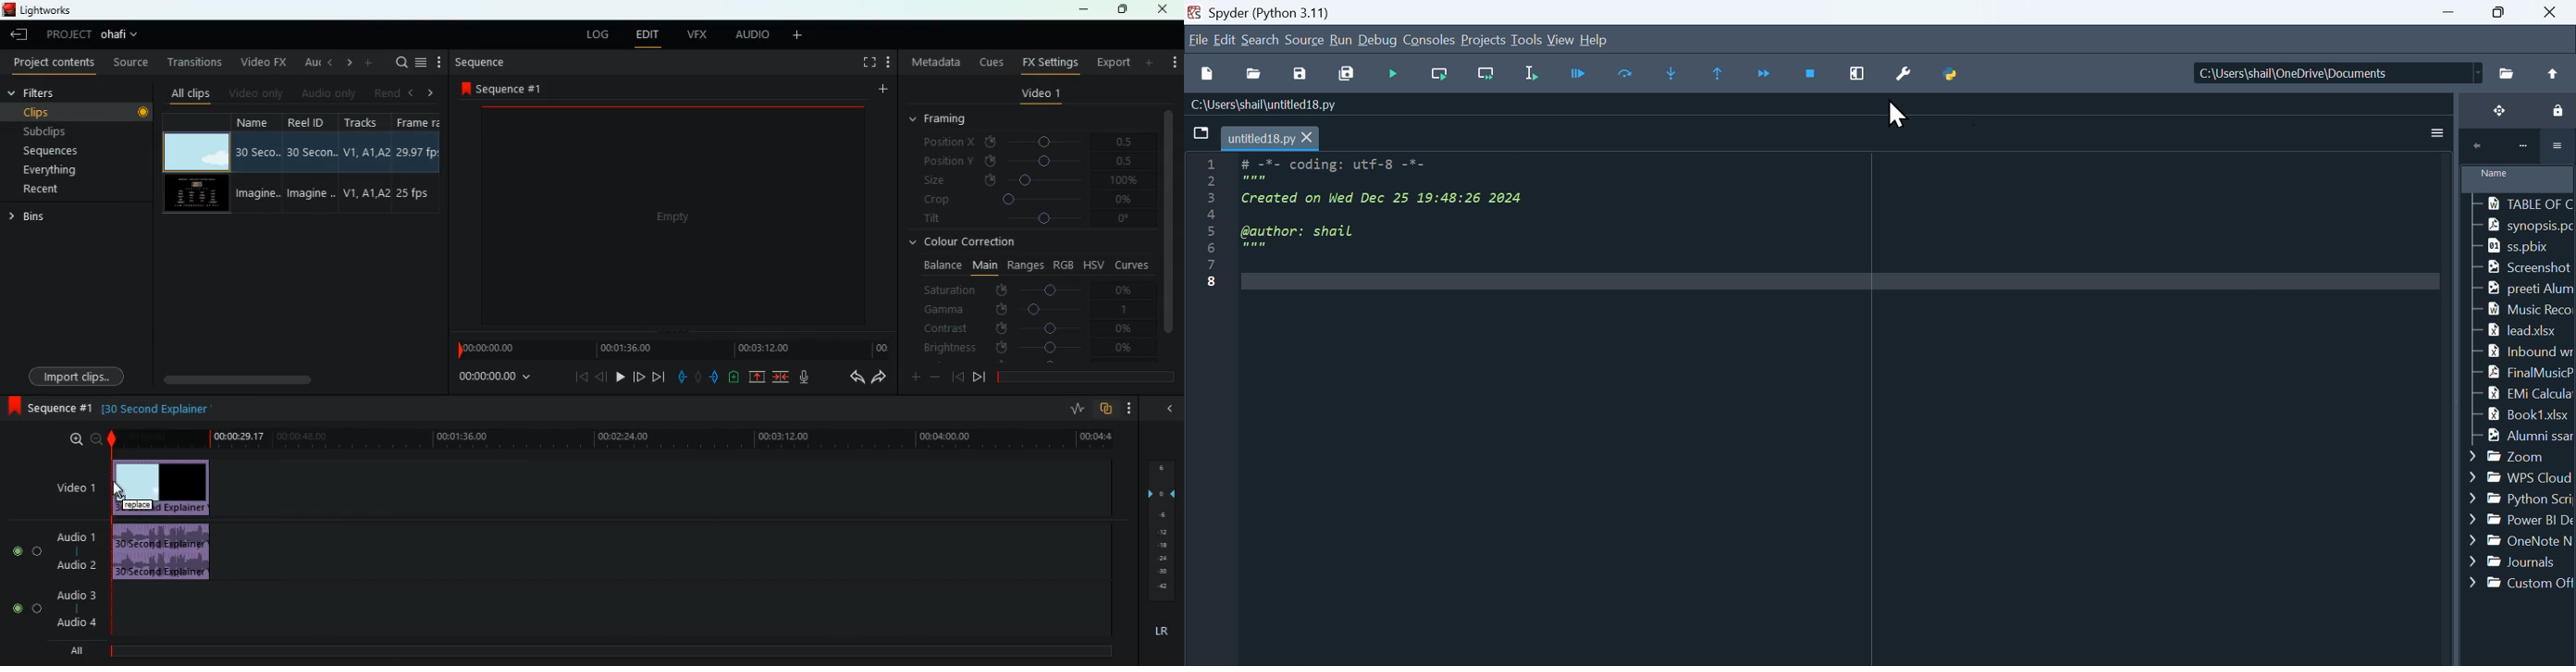 Image resolution: width=2576 pixels, height=672 pixels. I want to click on # -*- coding: utf-8 -*-
Created on Wed Dec 25 19:48:26 2024
@author: shail, so click(1823, 399).